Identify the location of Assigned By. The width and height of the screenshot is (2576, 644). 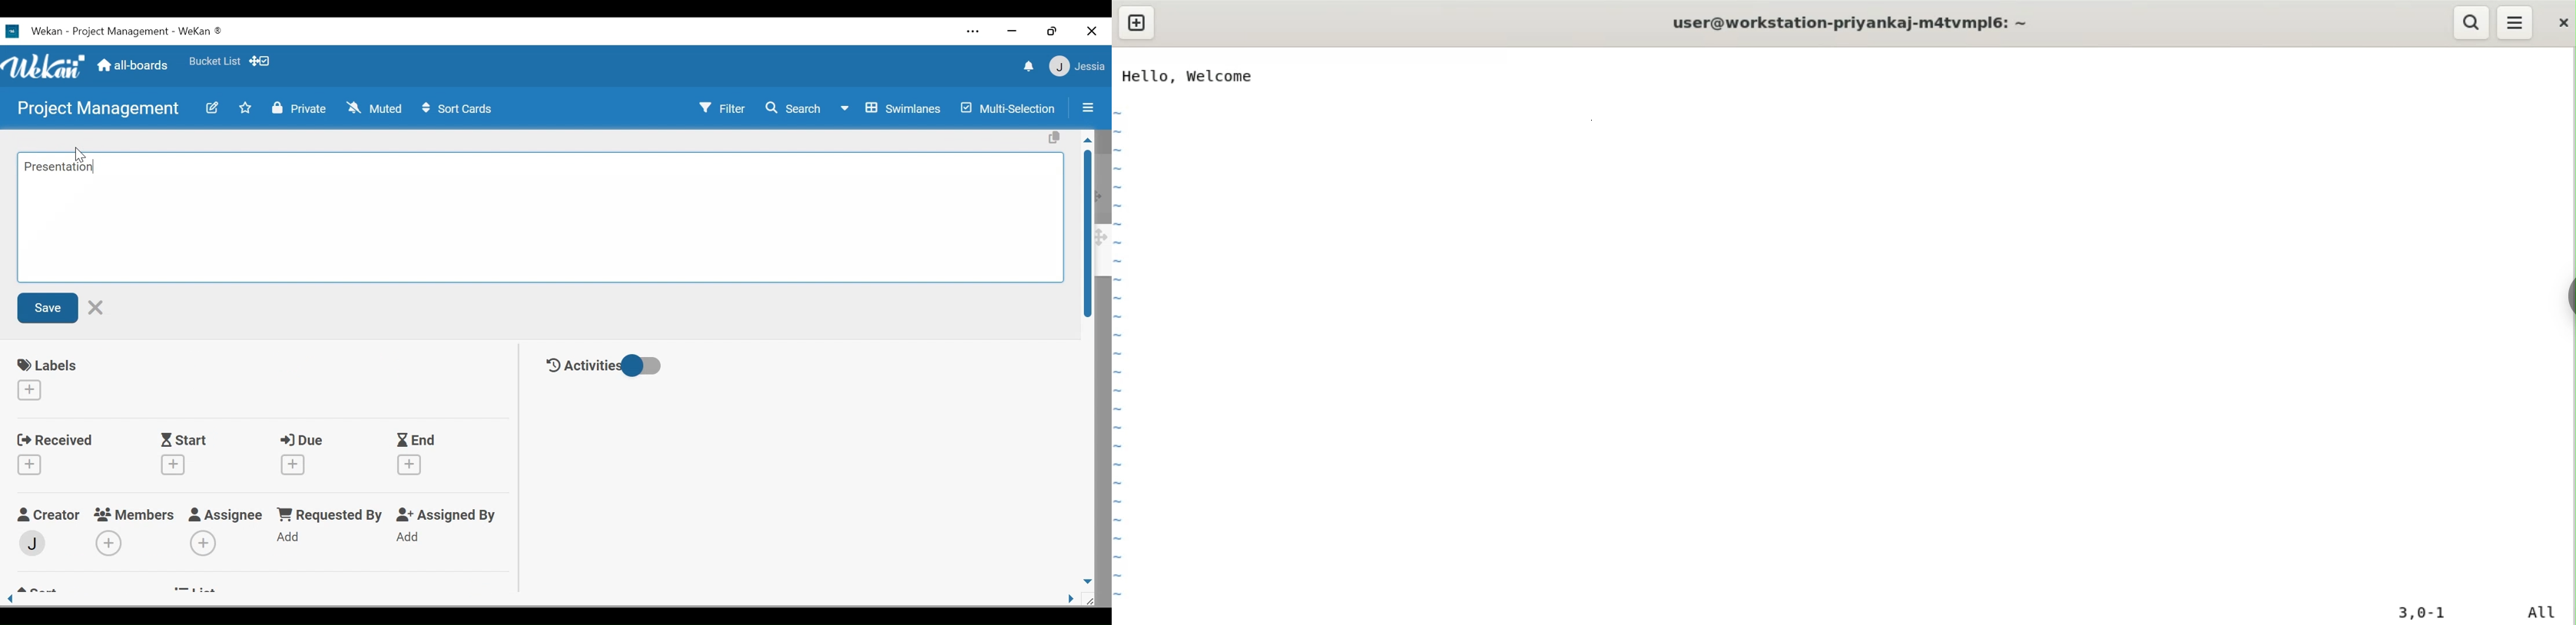
(448, 516).